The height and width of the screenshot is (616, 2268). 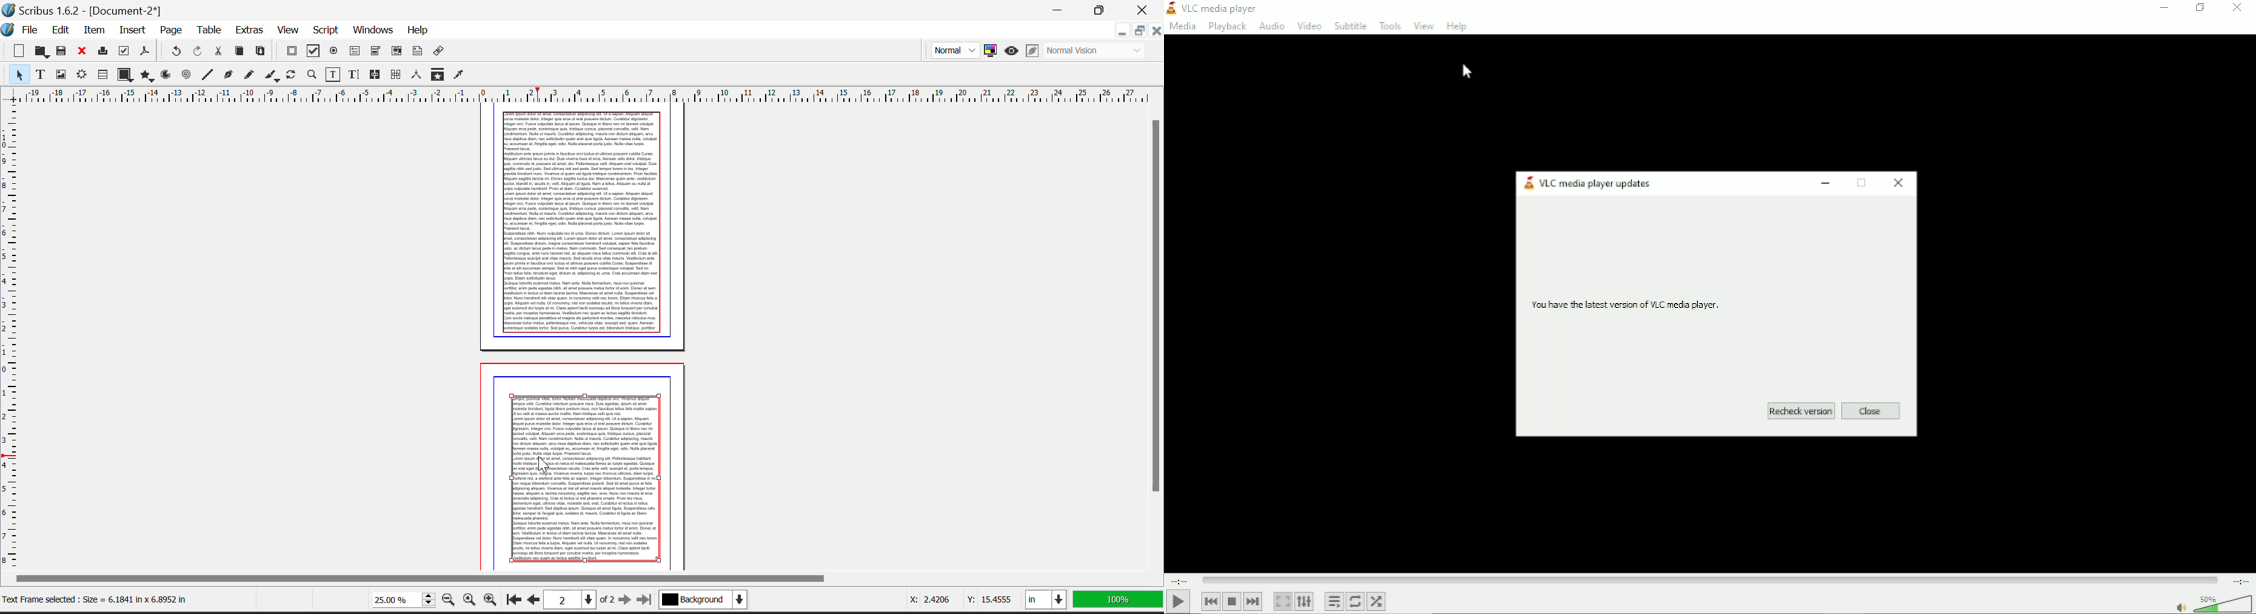 What do you see at coordinates (61, 74) in the screenshot?
I see `Image Frames` at bounding box center [61, 74].